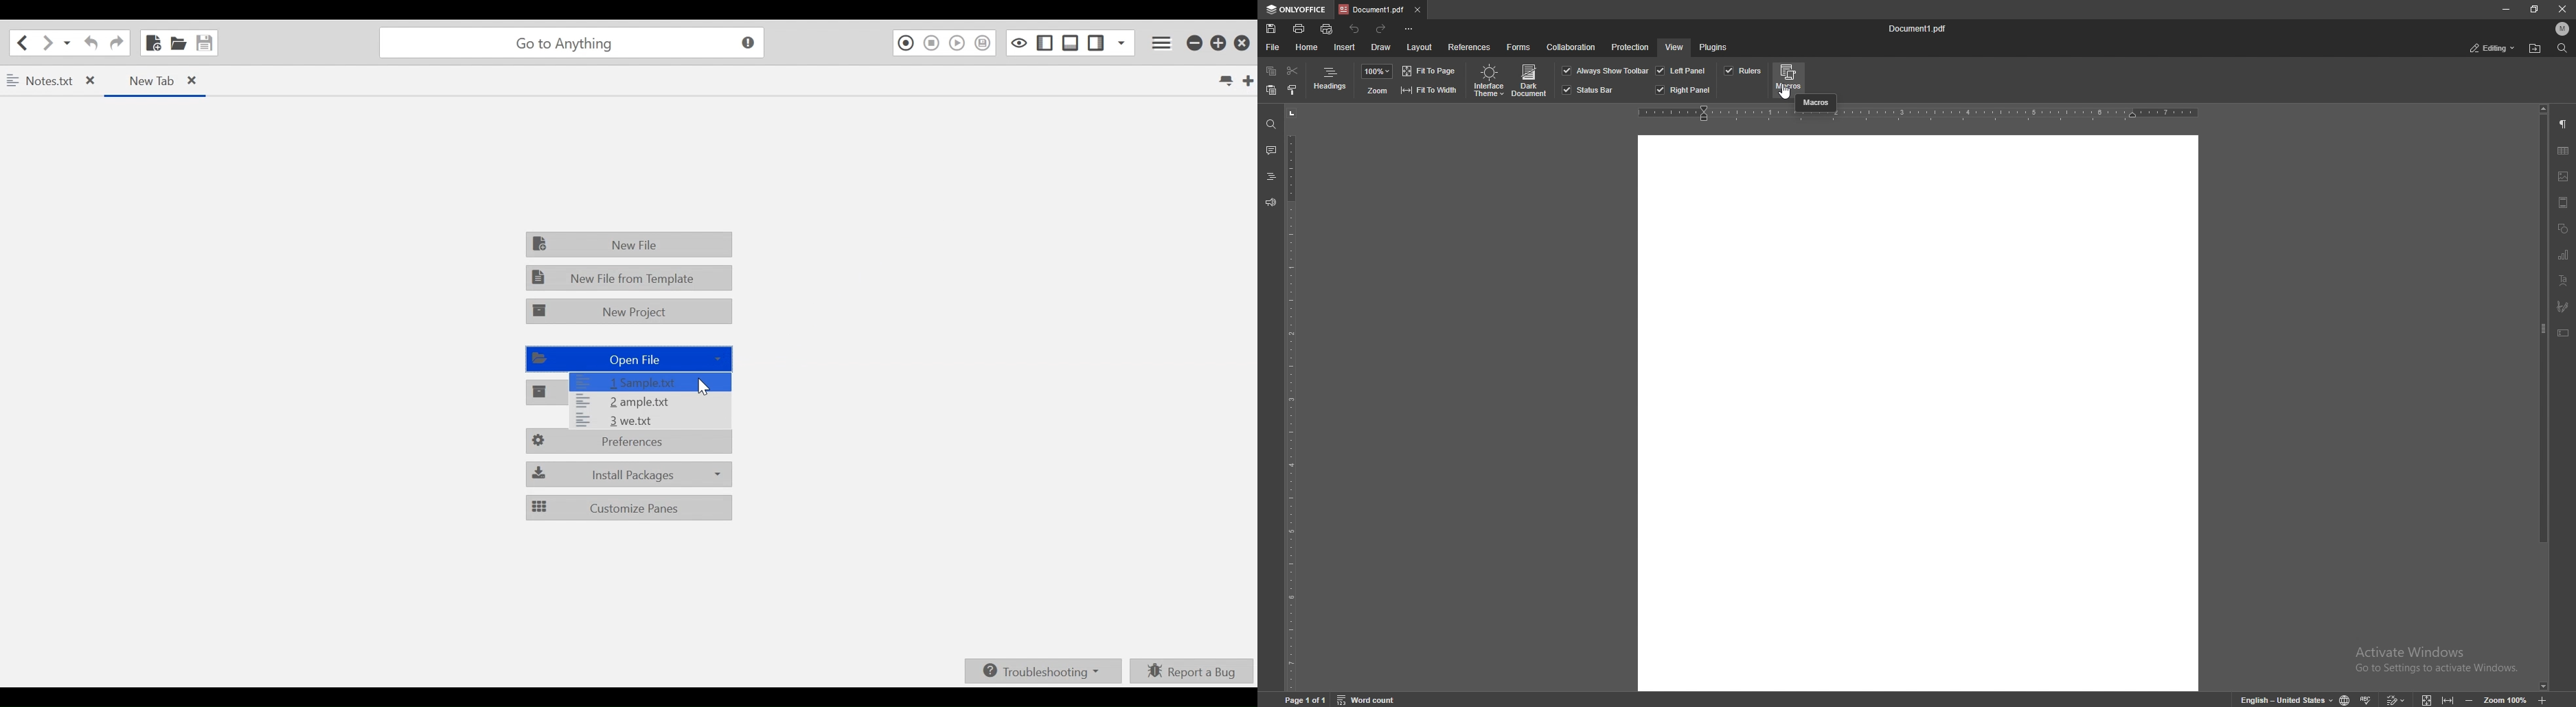 The image size is (2576, 728). I want to click on zoom, so click(2506, 699).